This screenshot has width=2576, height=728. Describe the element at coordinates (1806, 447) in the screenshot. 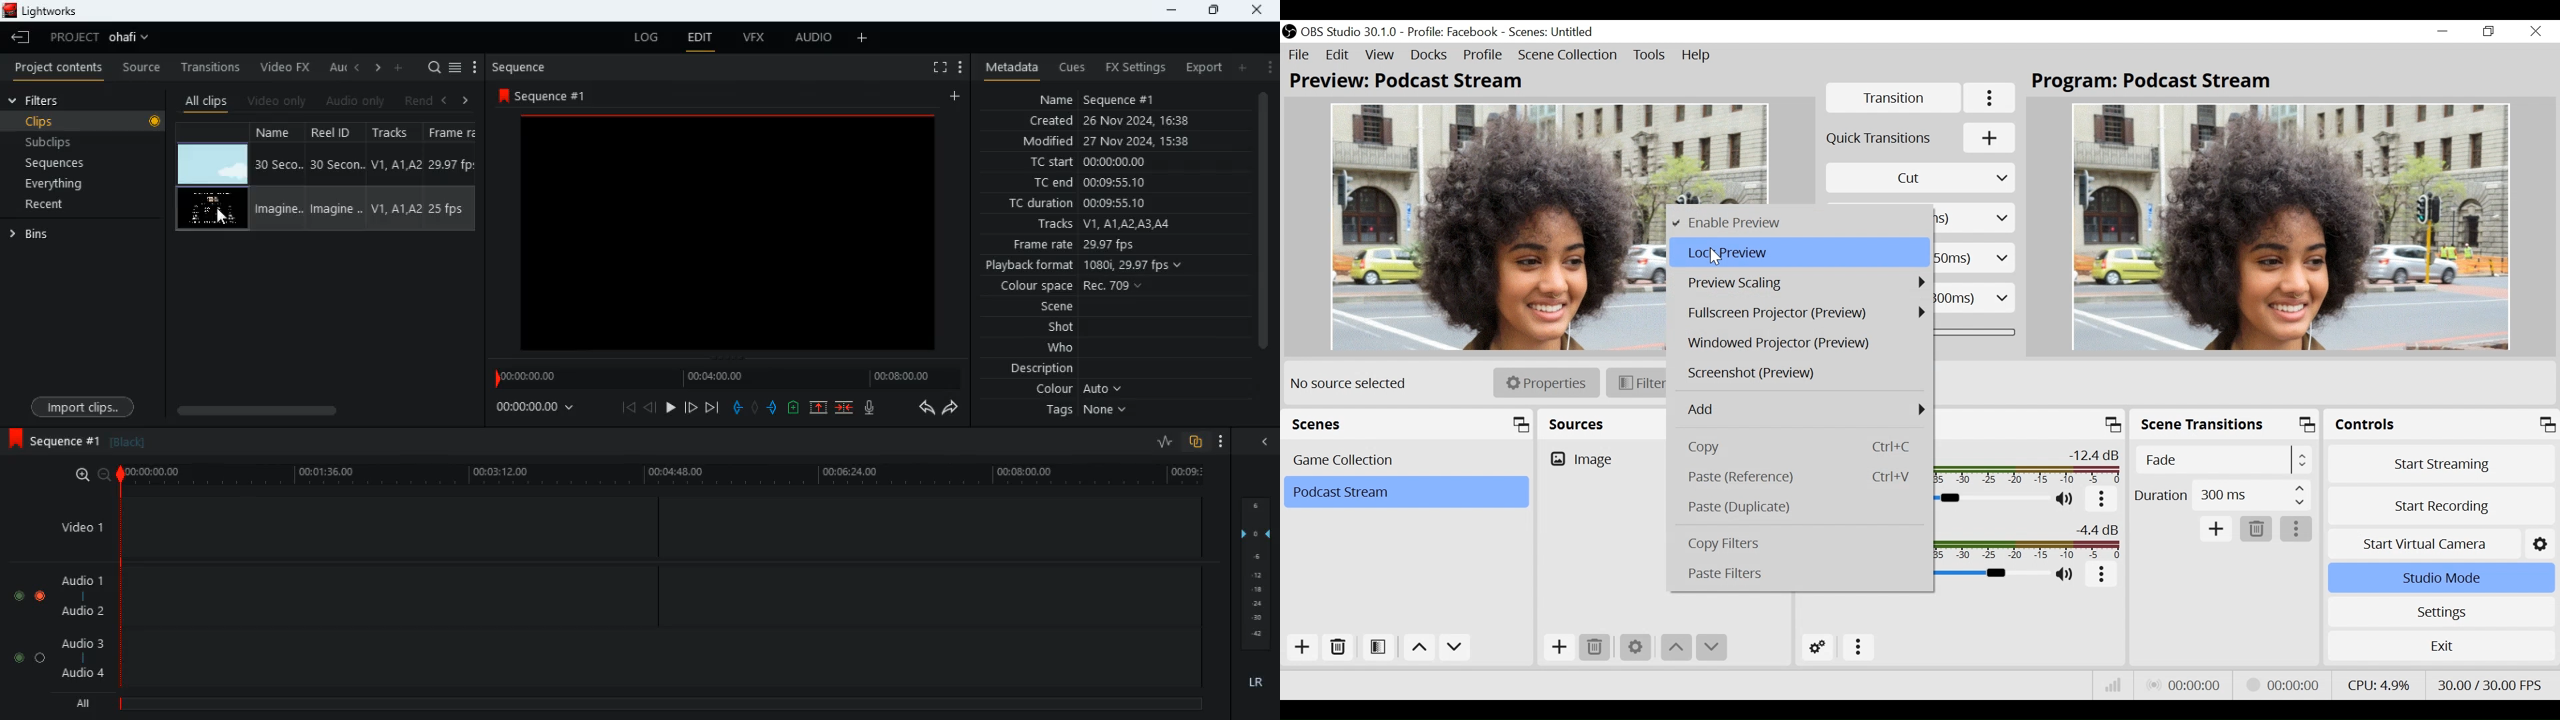

I see `Copy` at that location.